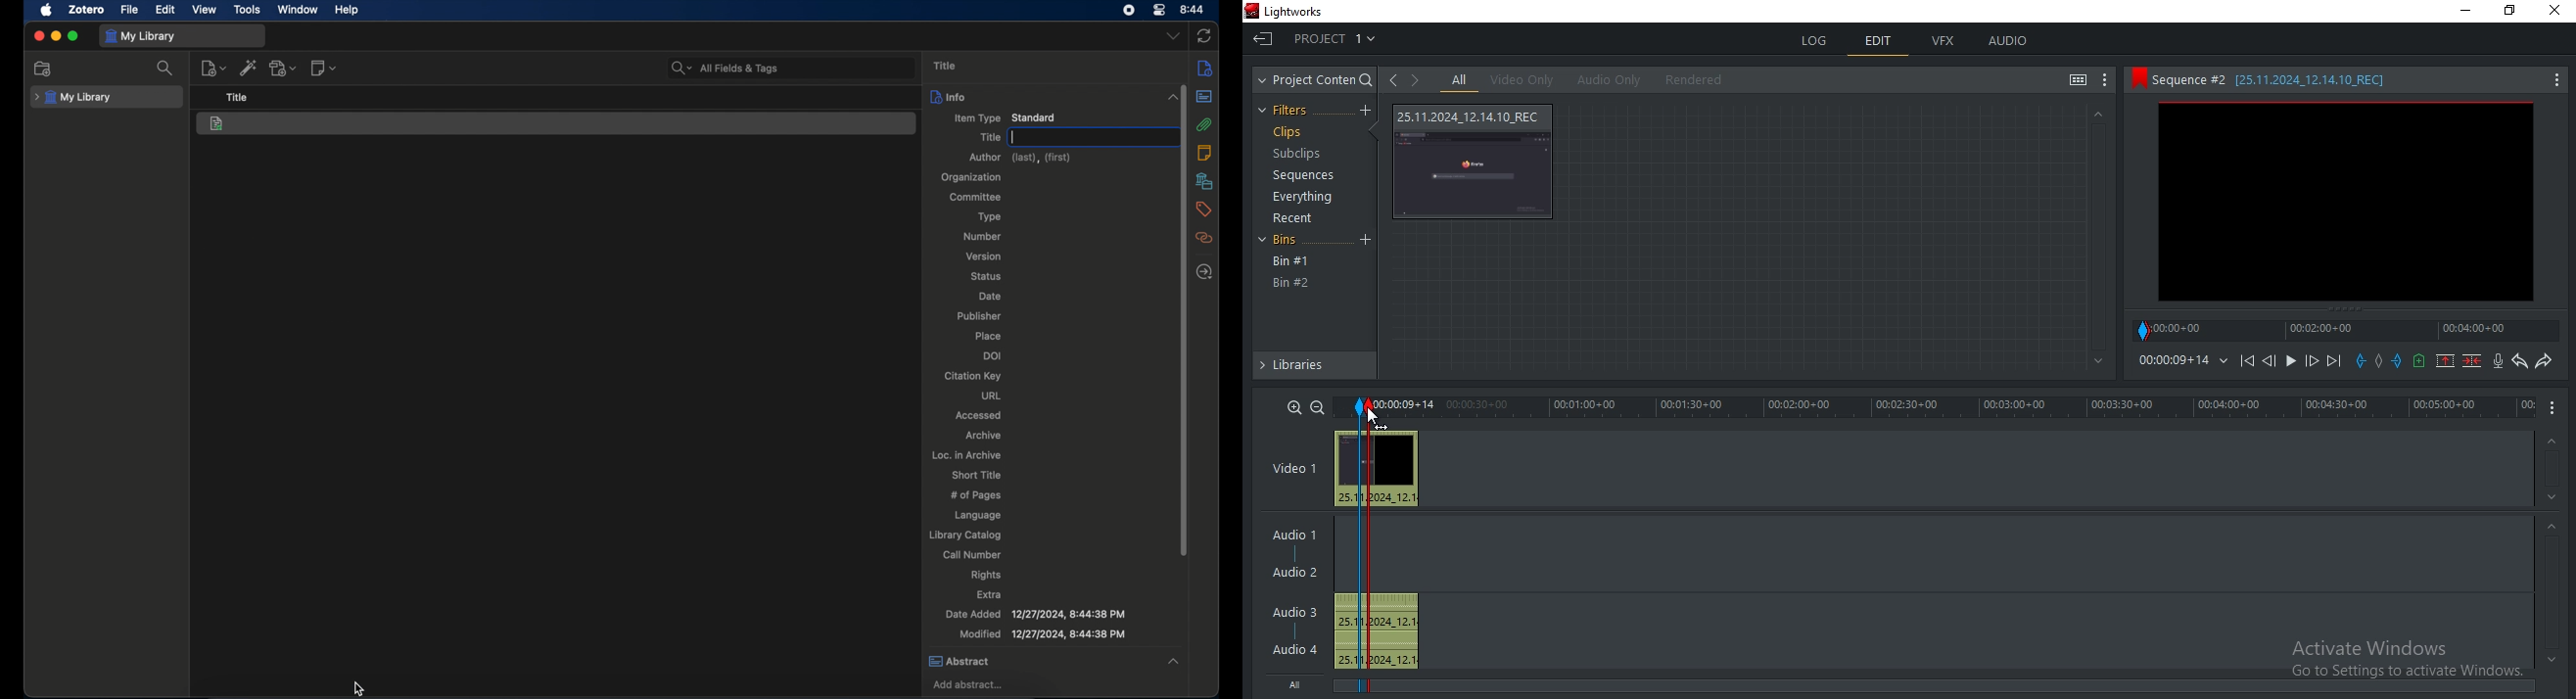 Image resolution: width=2576 pixels, height=700 pixels. Describe the element at coordinates (1203, 152) in the screenshot. I see `notes` at that location.